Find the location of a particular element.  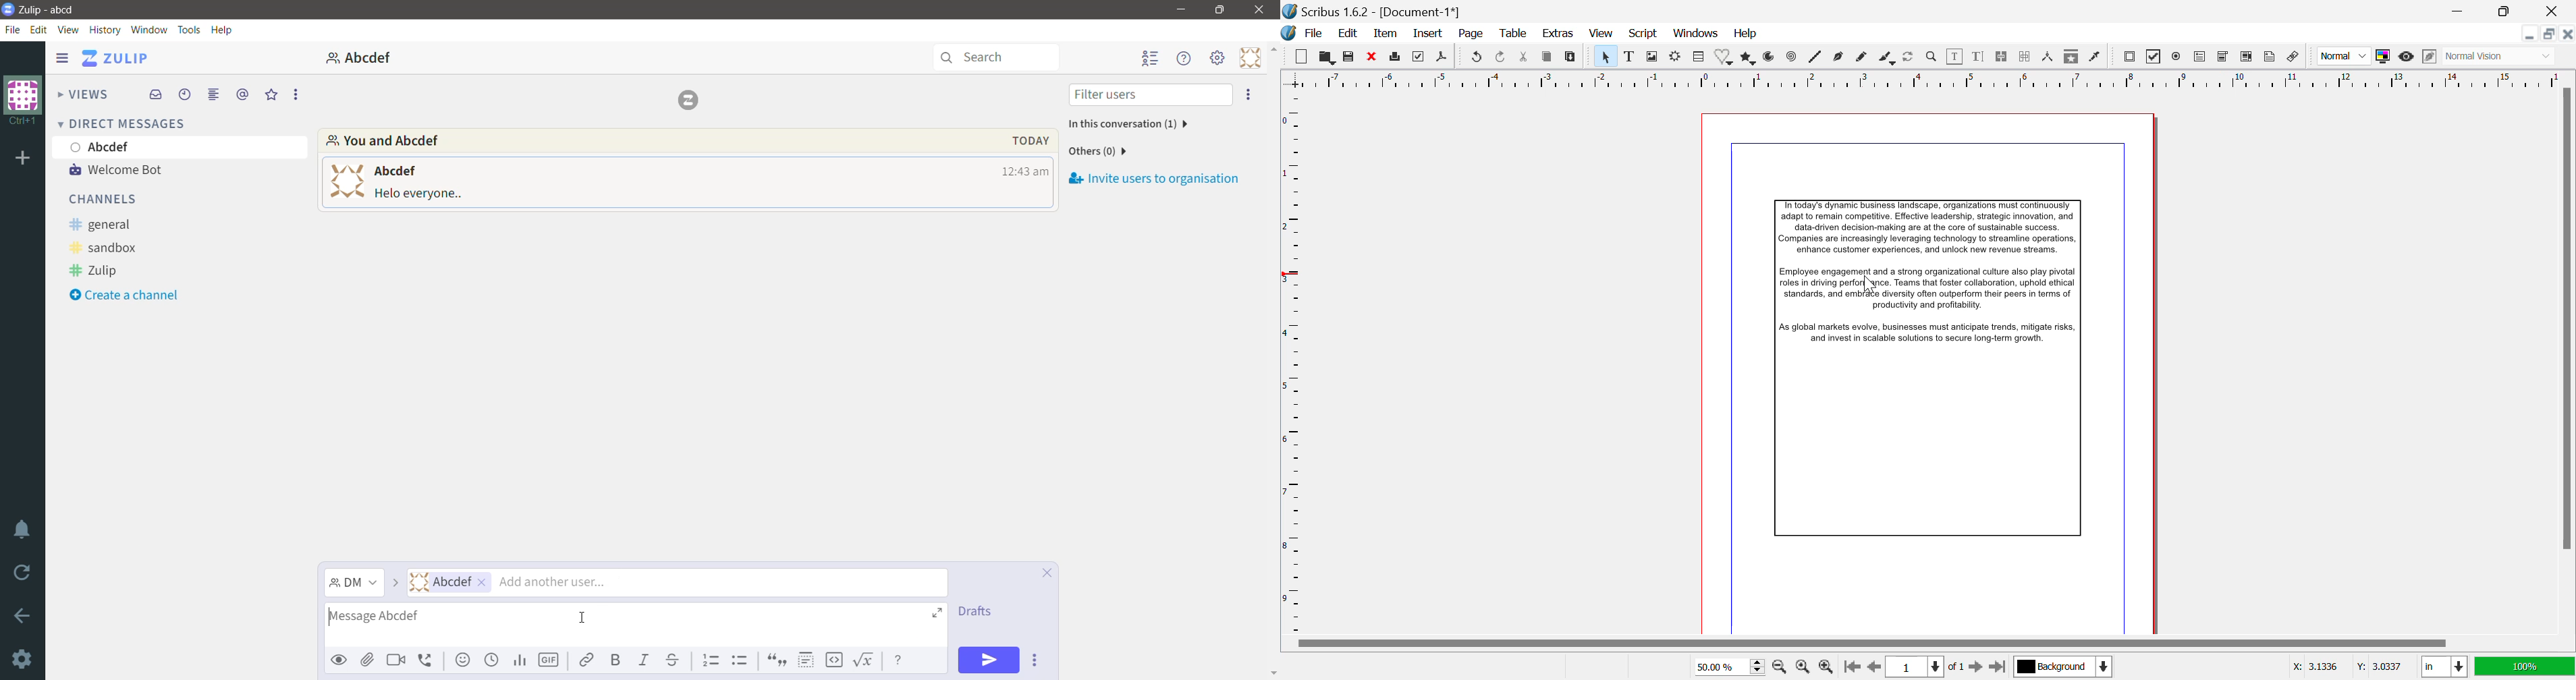

Pdf Text Field is located at coordinates (2203, 56).